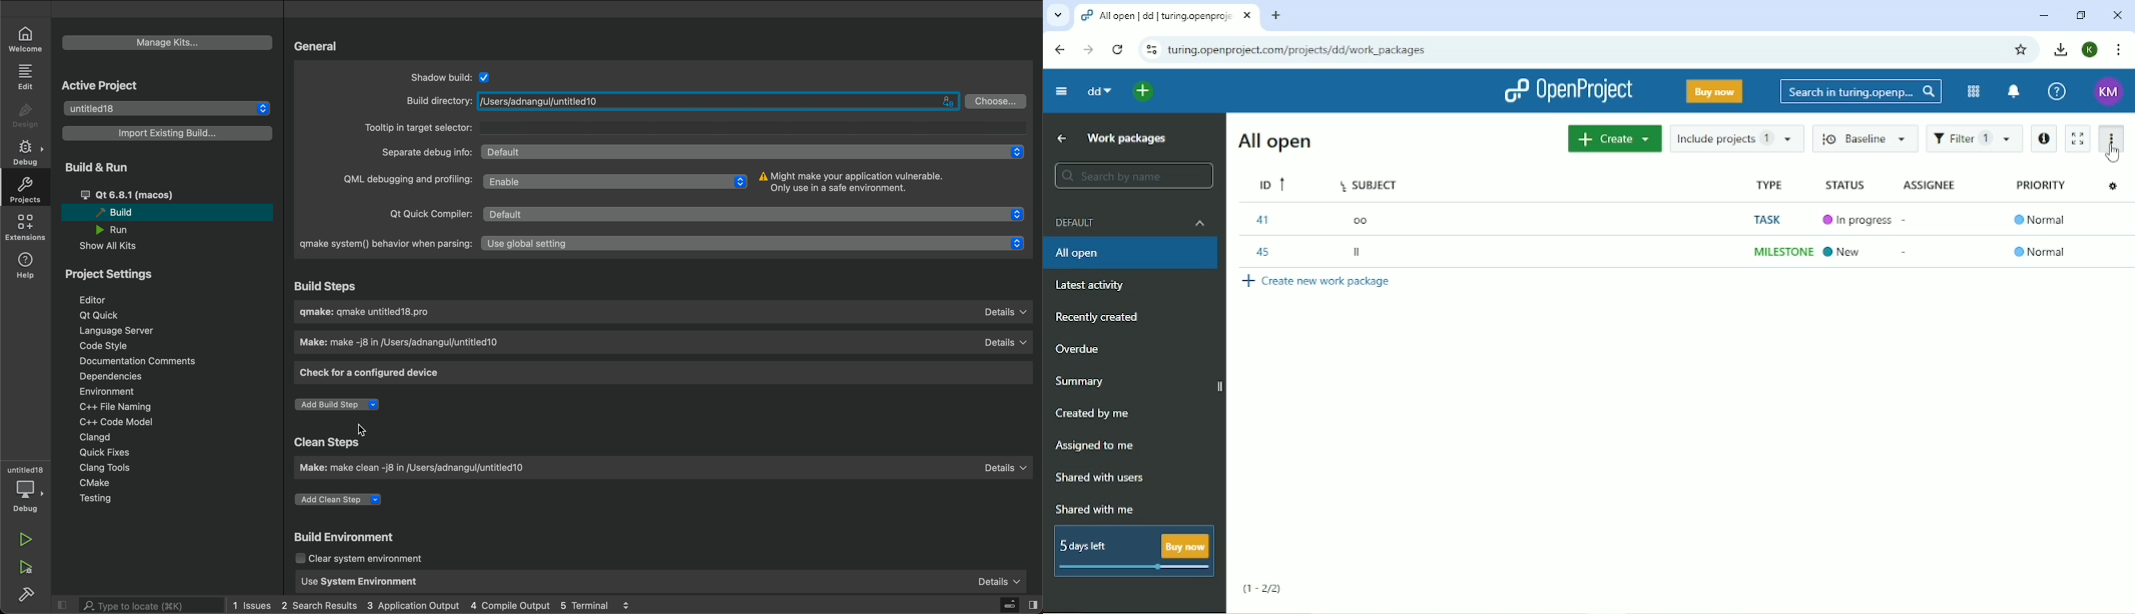  I want to click on Forward, so click(1089, 49).